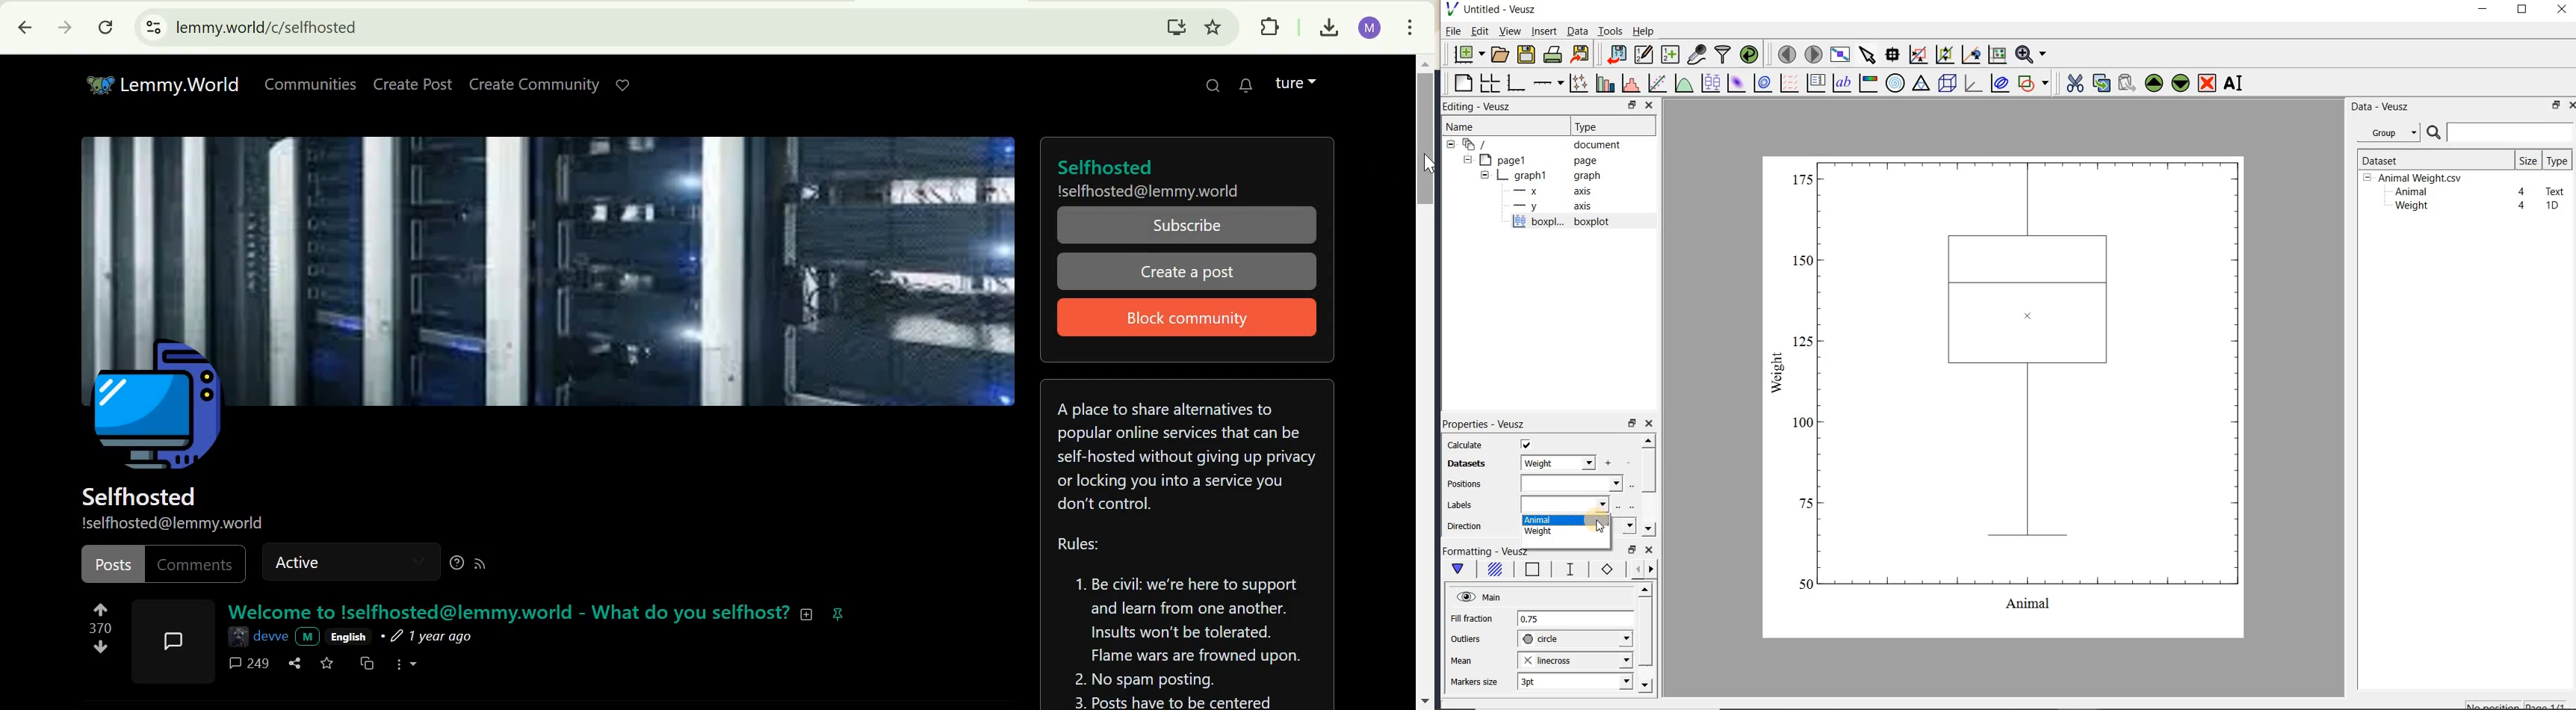 The width and height of the screenshot is (2576, 728). Describe the element at coordinates (173, 522) in the screenshot. I see `!selfhosted@lemmy.world` at that location.